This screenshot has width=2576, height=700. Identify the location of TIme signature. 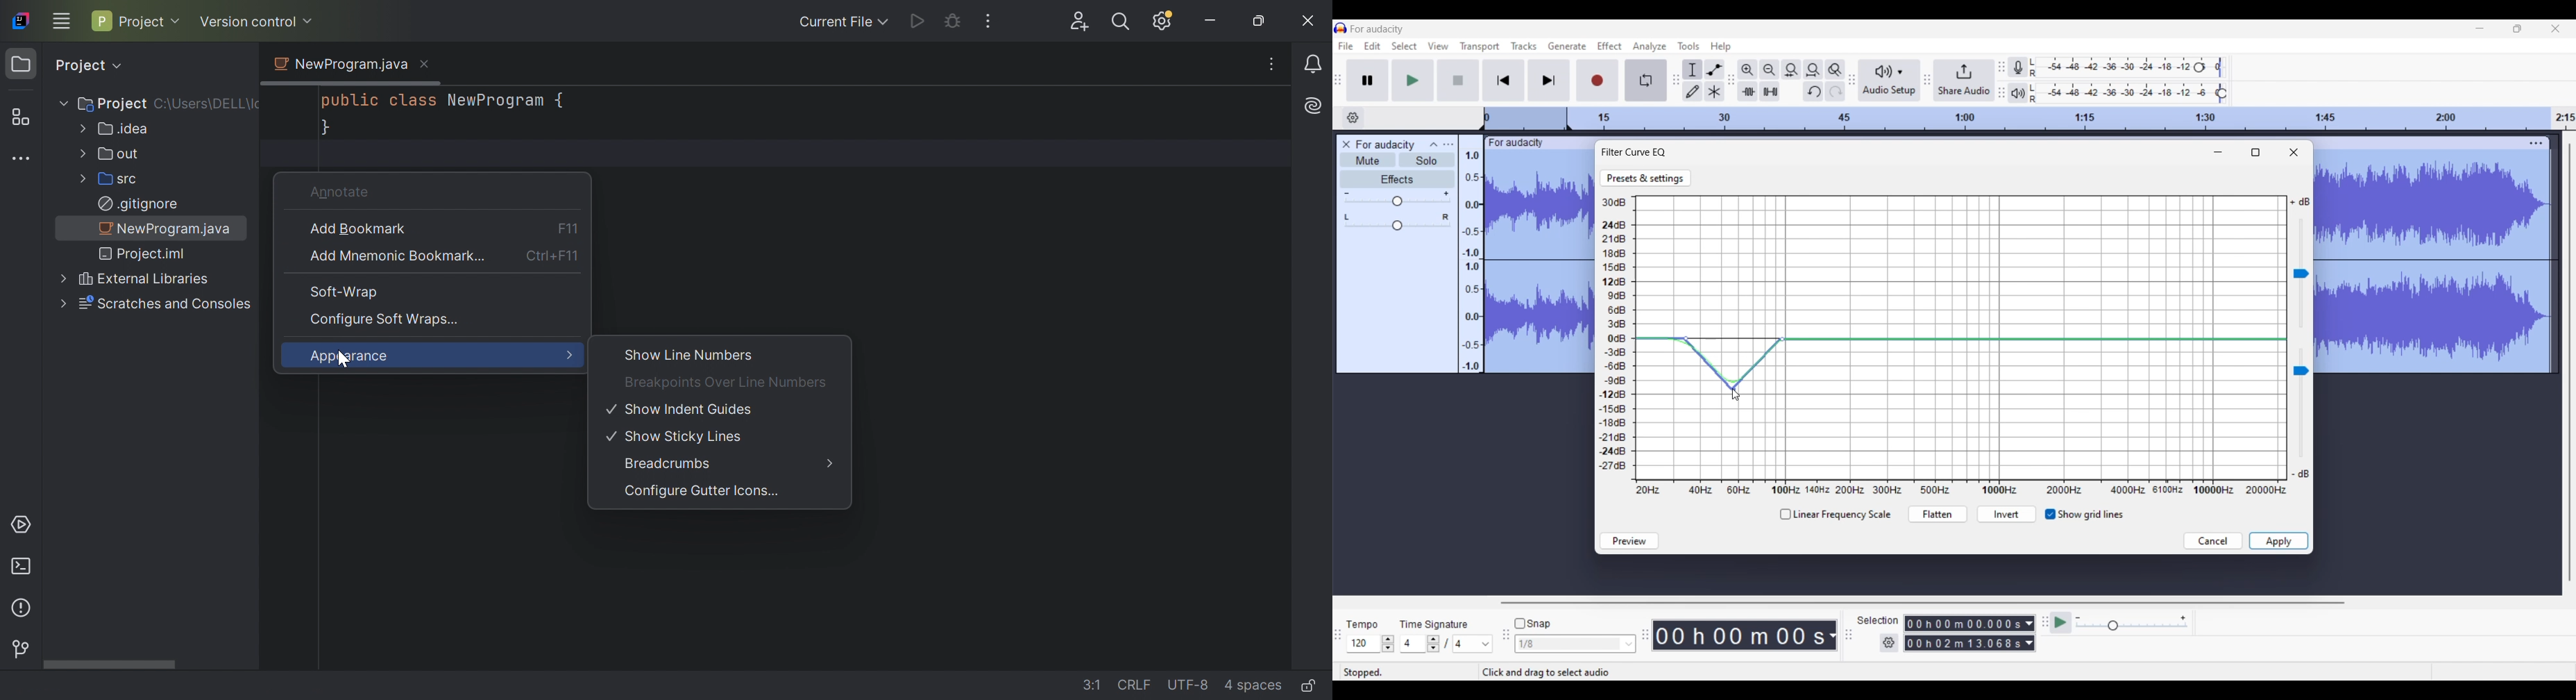
(1435, 623).